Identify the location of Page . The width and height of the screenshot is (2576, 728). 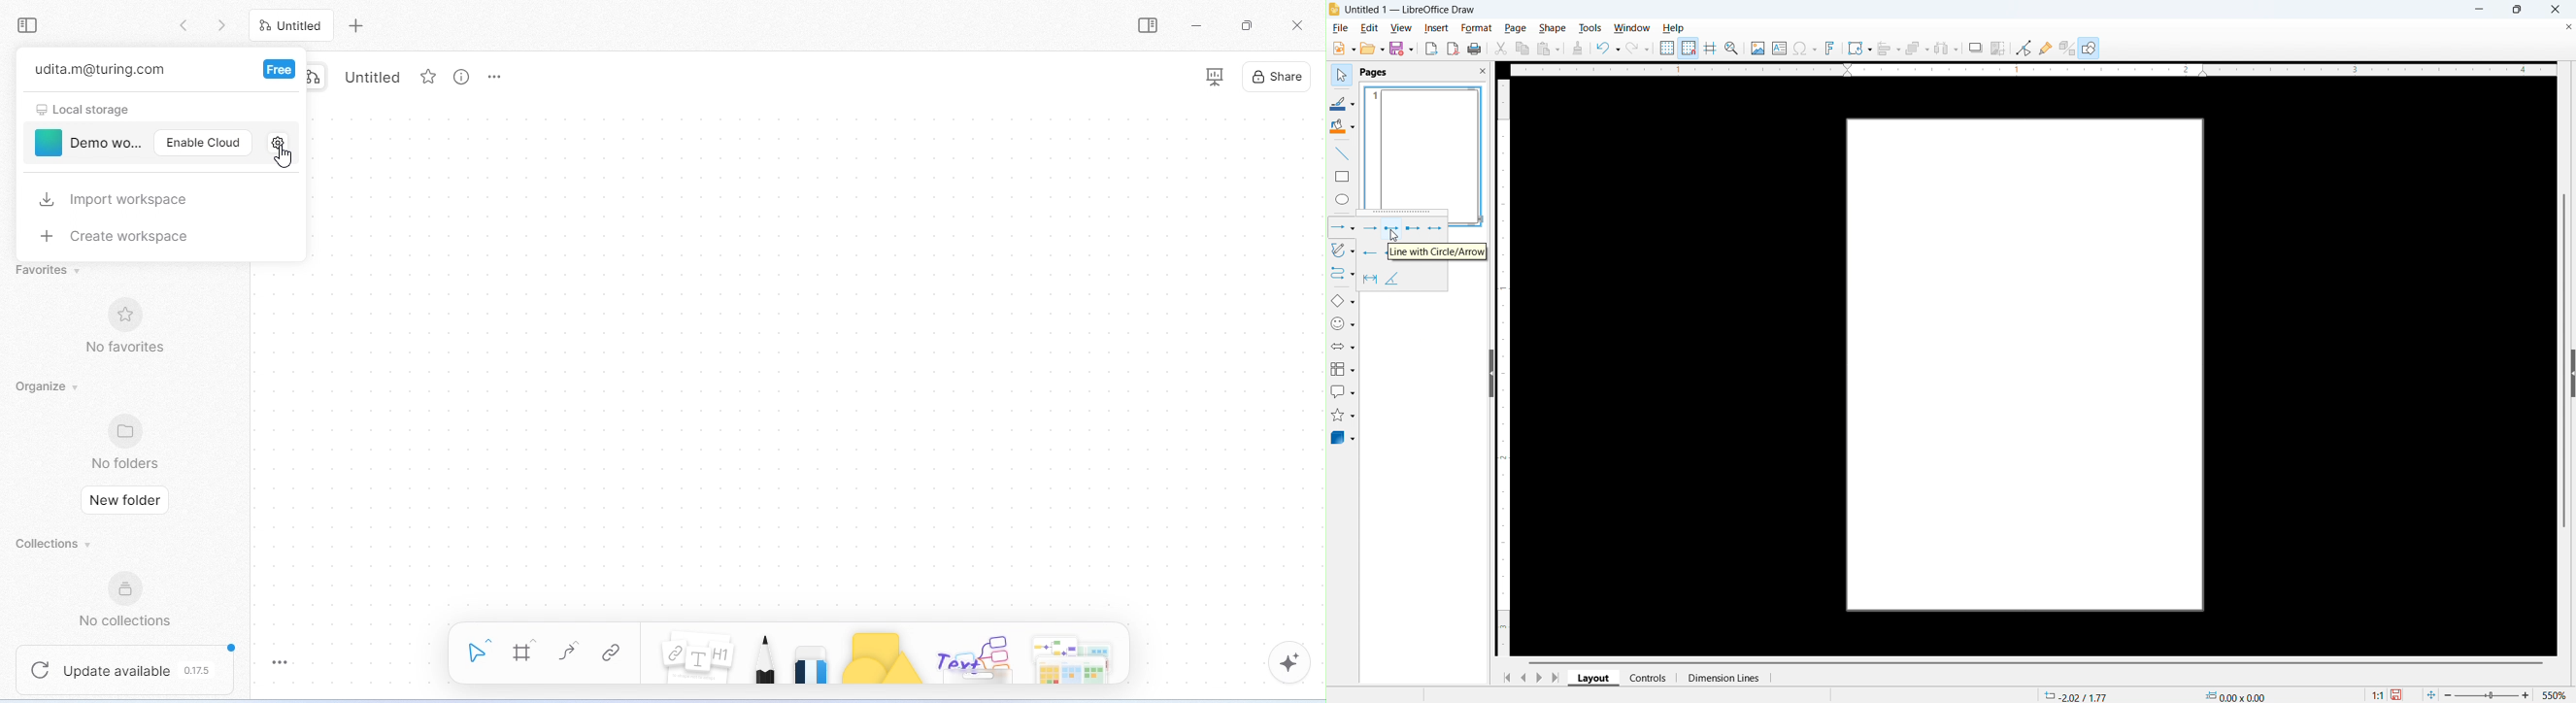
(2070, 365).